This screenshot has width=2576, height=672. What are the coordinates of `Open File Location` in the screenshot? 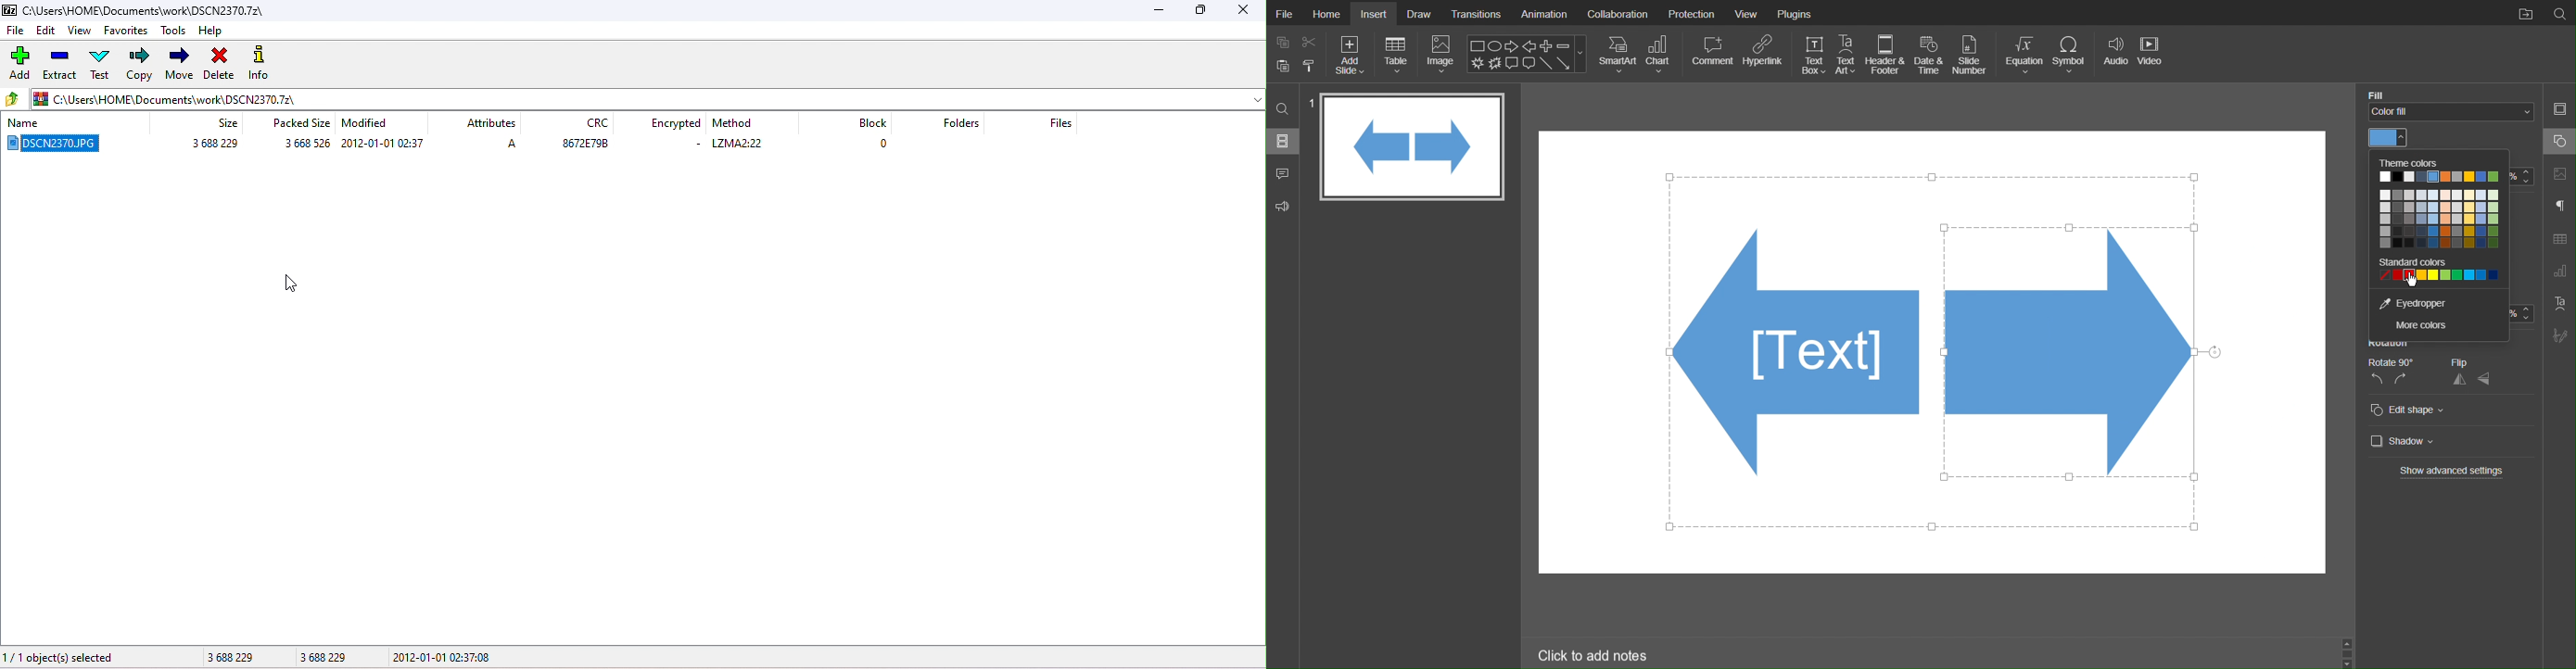 It's located at (2522, 12).